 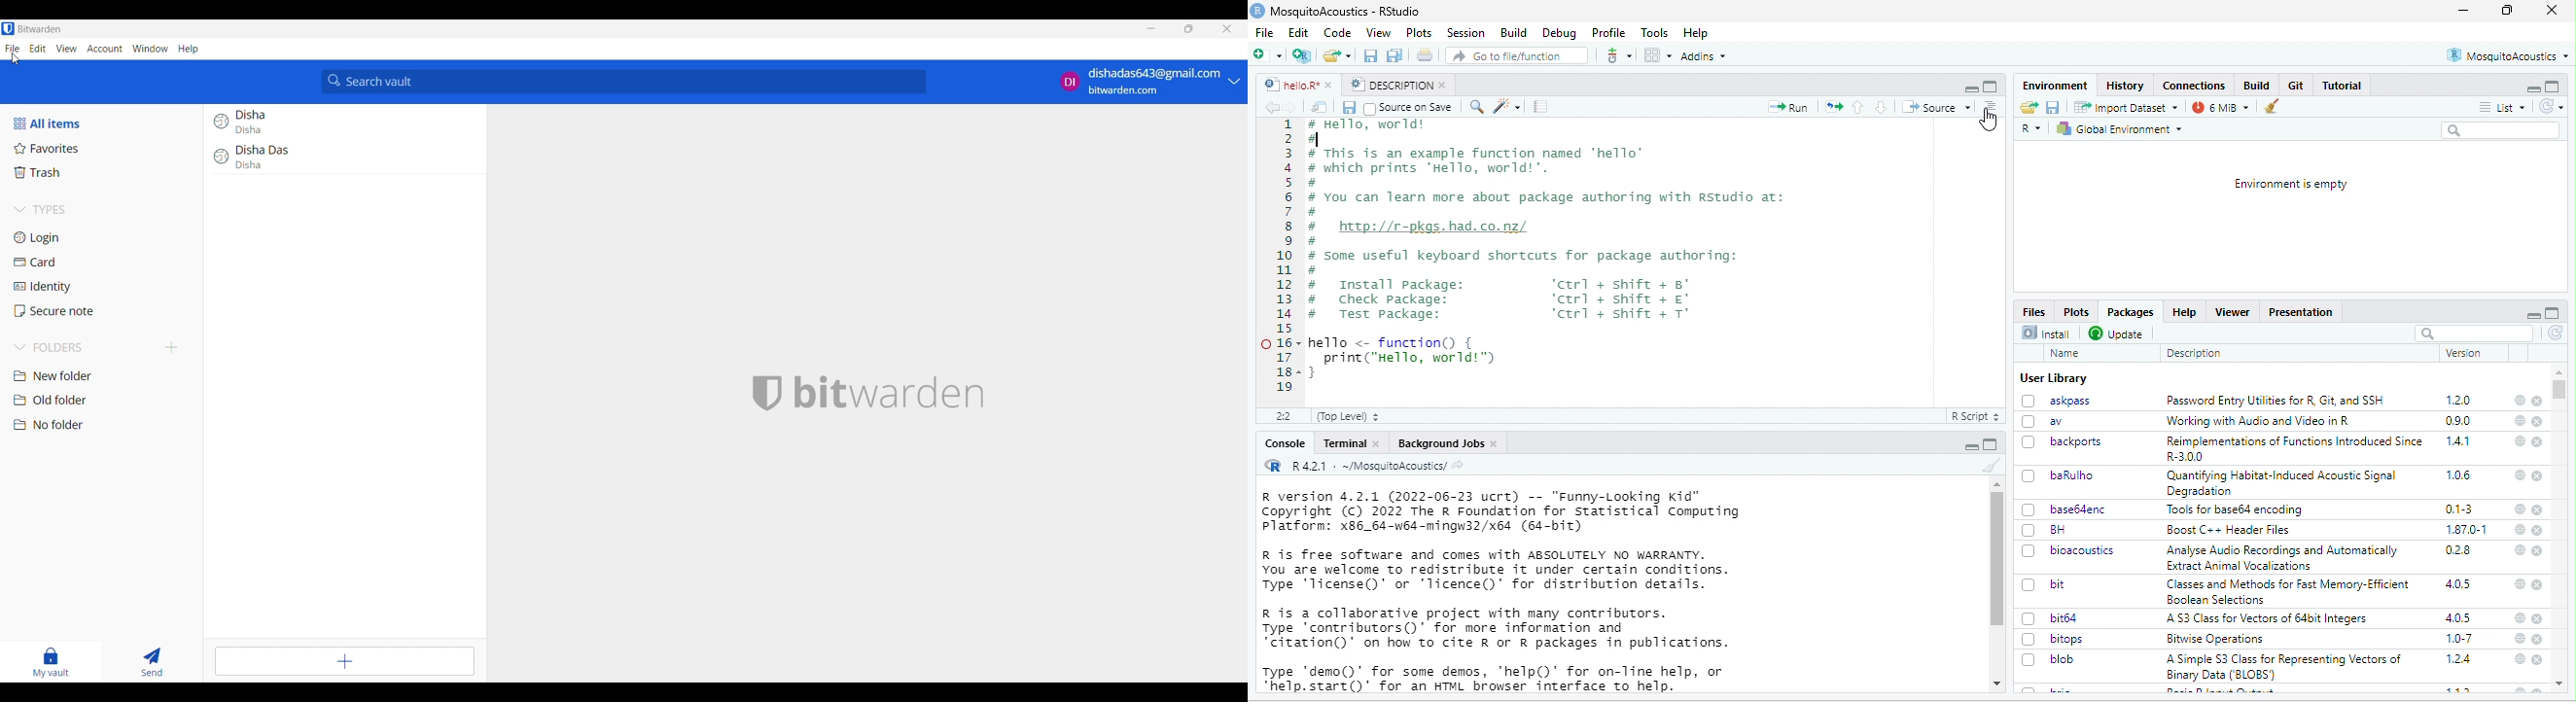 I want to click on Load workspace, so click(x=2029, y=107).